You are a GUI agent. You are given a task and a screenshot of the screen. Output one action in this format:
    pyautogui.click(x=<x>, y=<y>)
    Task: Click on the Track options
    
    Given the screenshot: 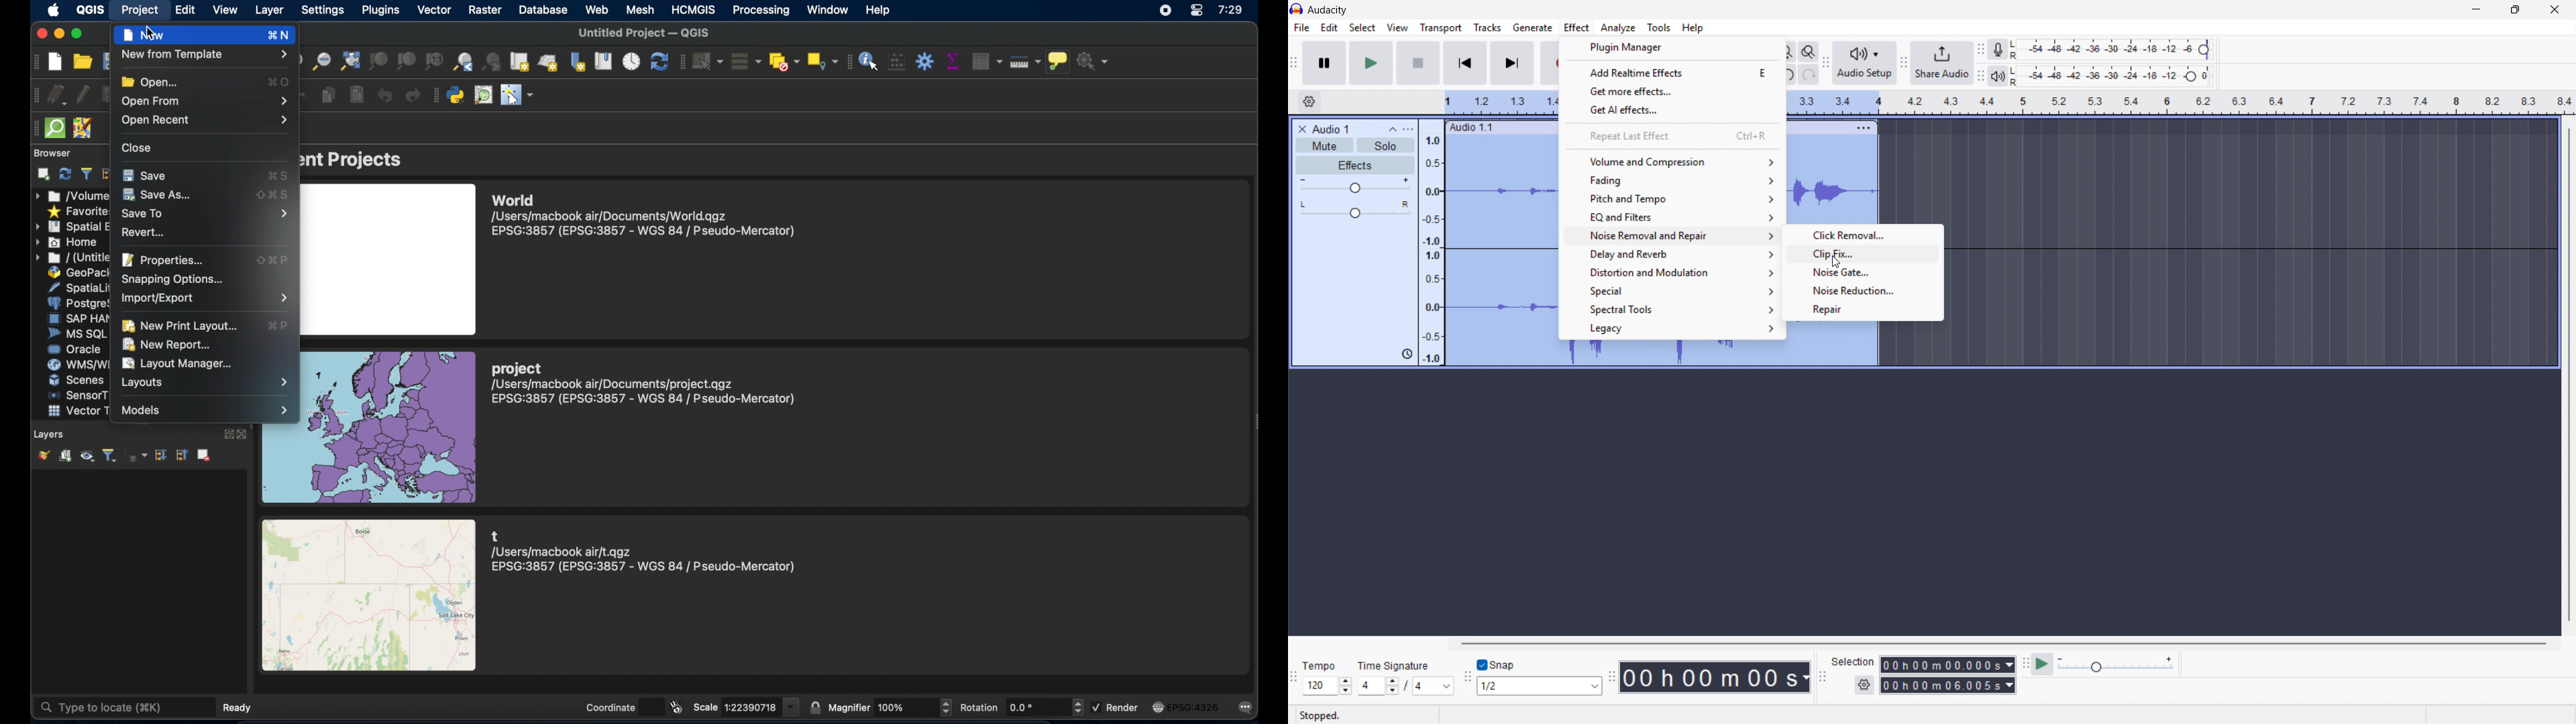 What is the action you would take?
    pyautogui.click(x=1862, y=126)
    